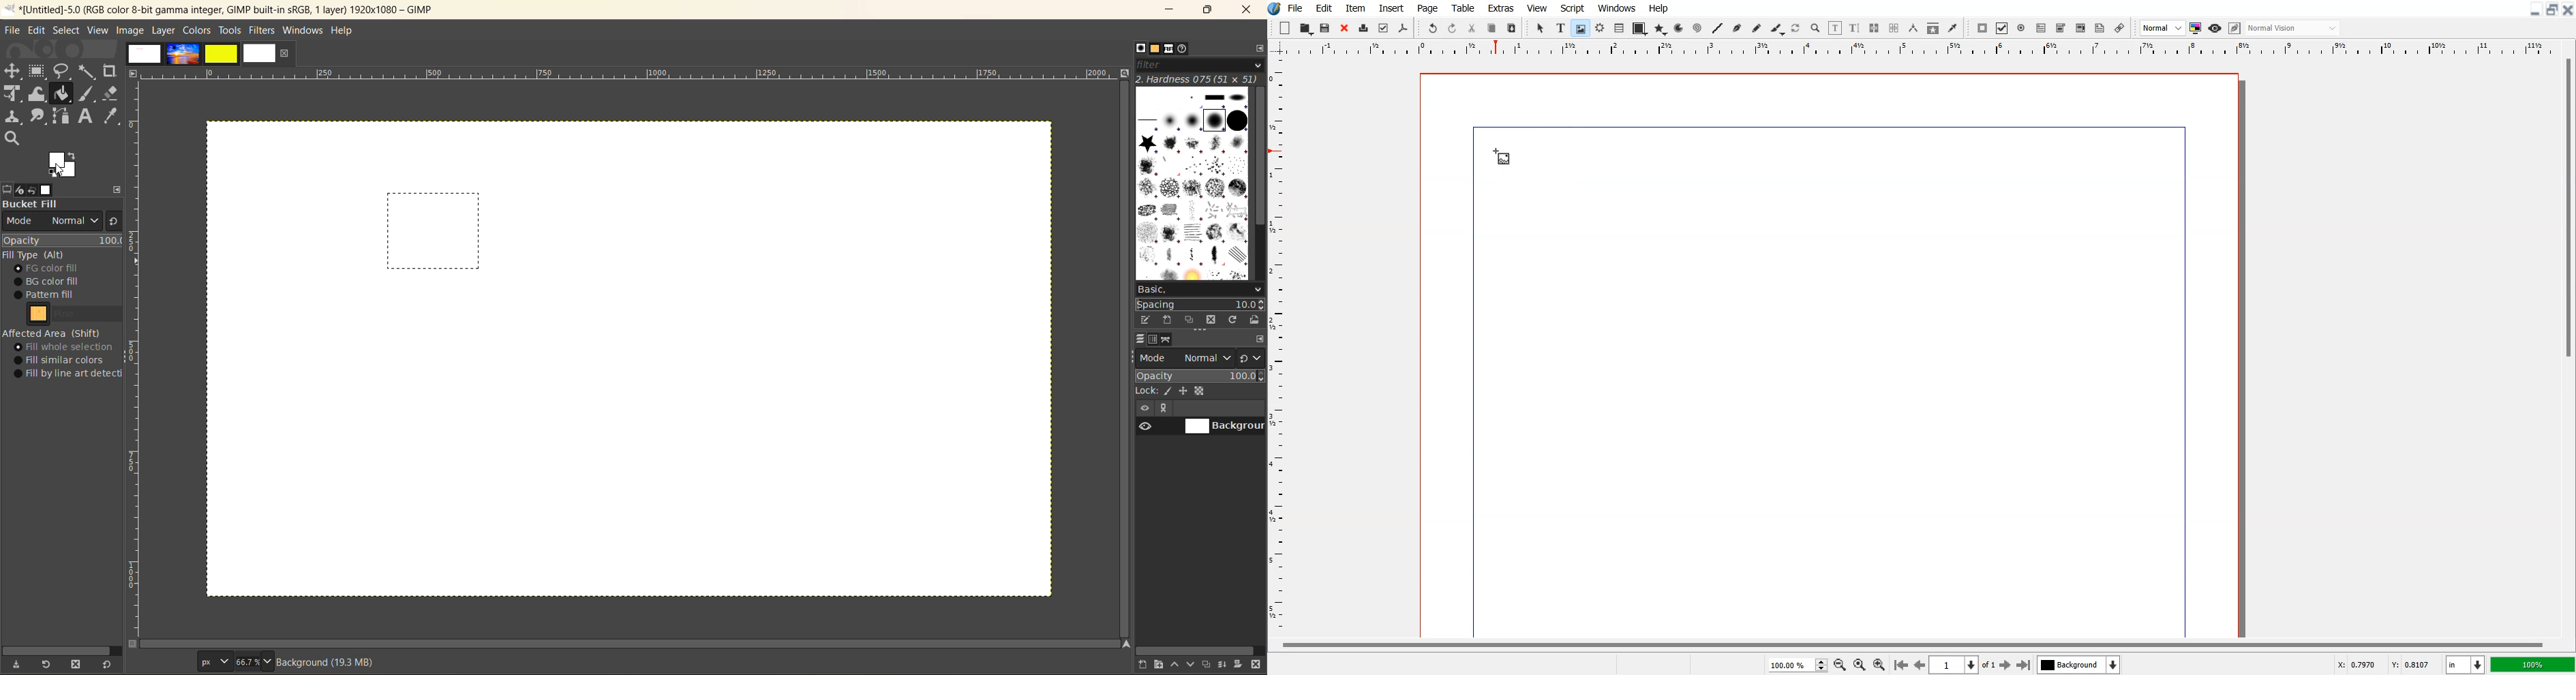  I want to click on Bezier Curve, so click(1737, 28).